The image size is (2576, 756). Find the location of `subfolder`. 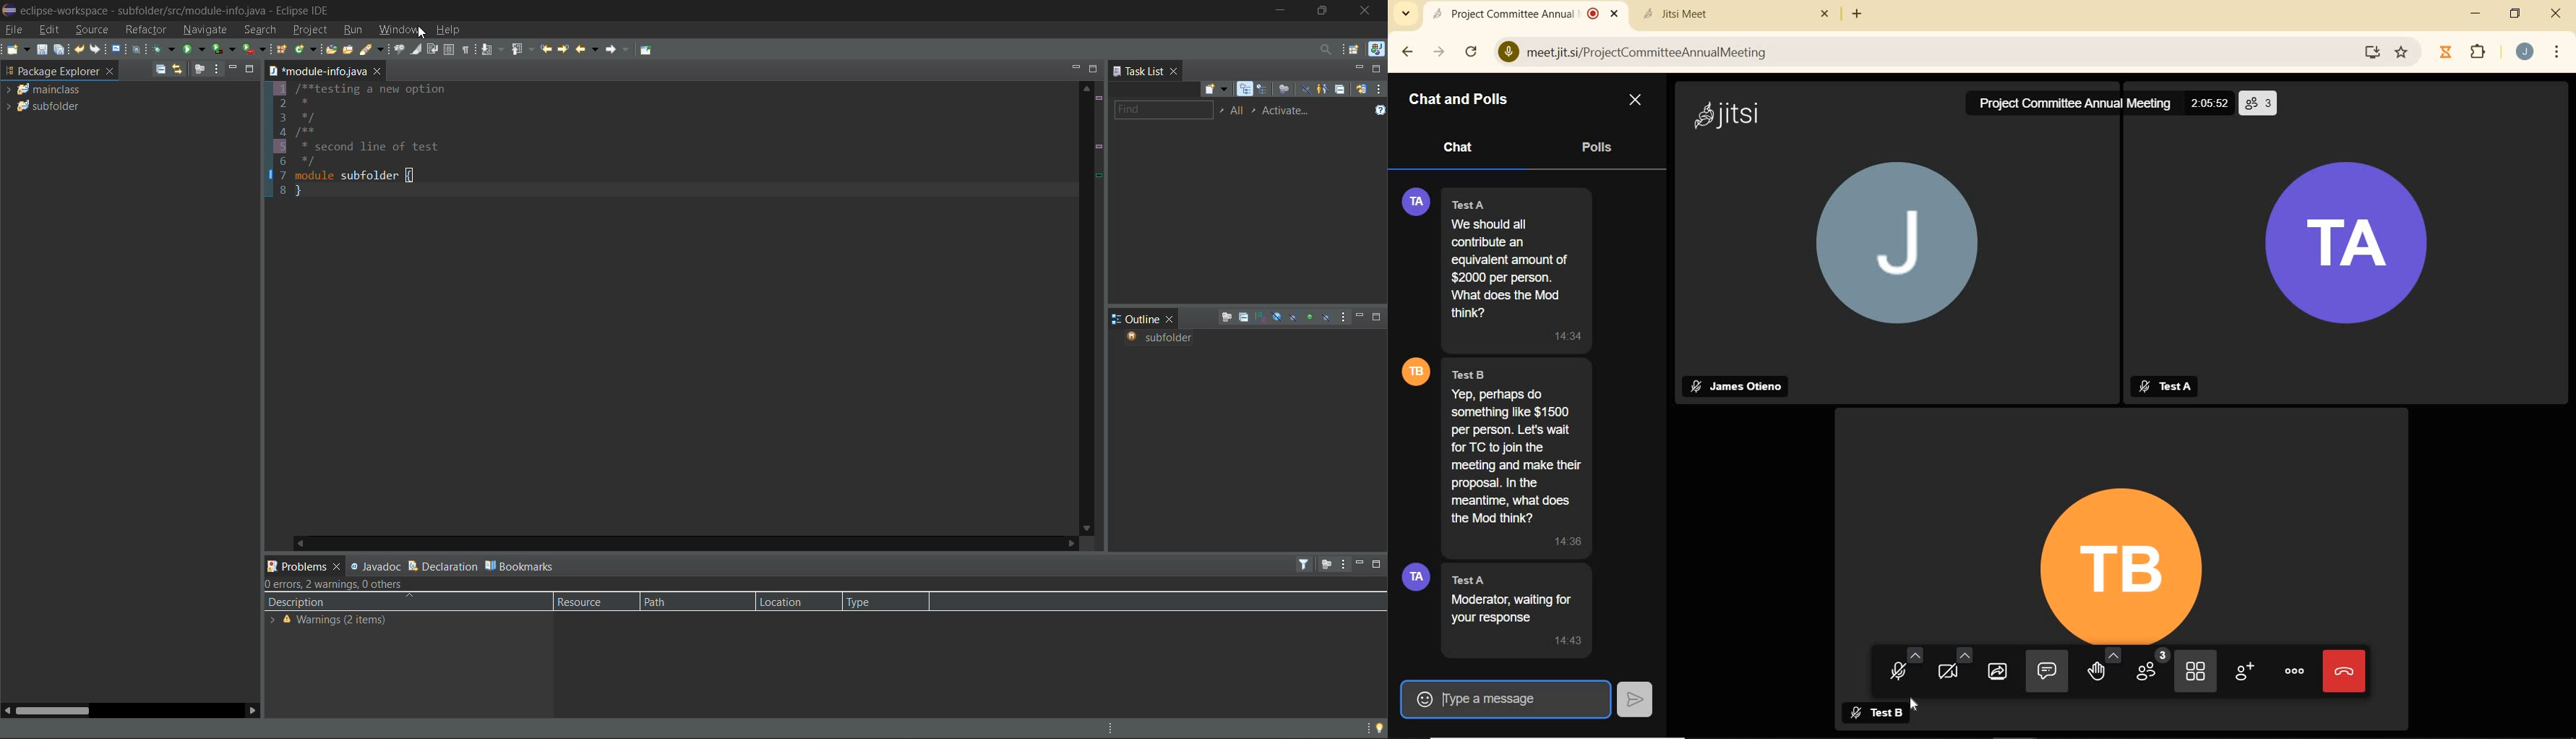

subfolder is located at coordinates (1167, 338).